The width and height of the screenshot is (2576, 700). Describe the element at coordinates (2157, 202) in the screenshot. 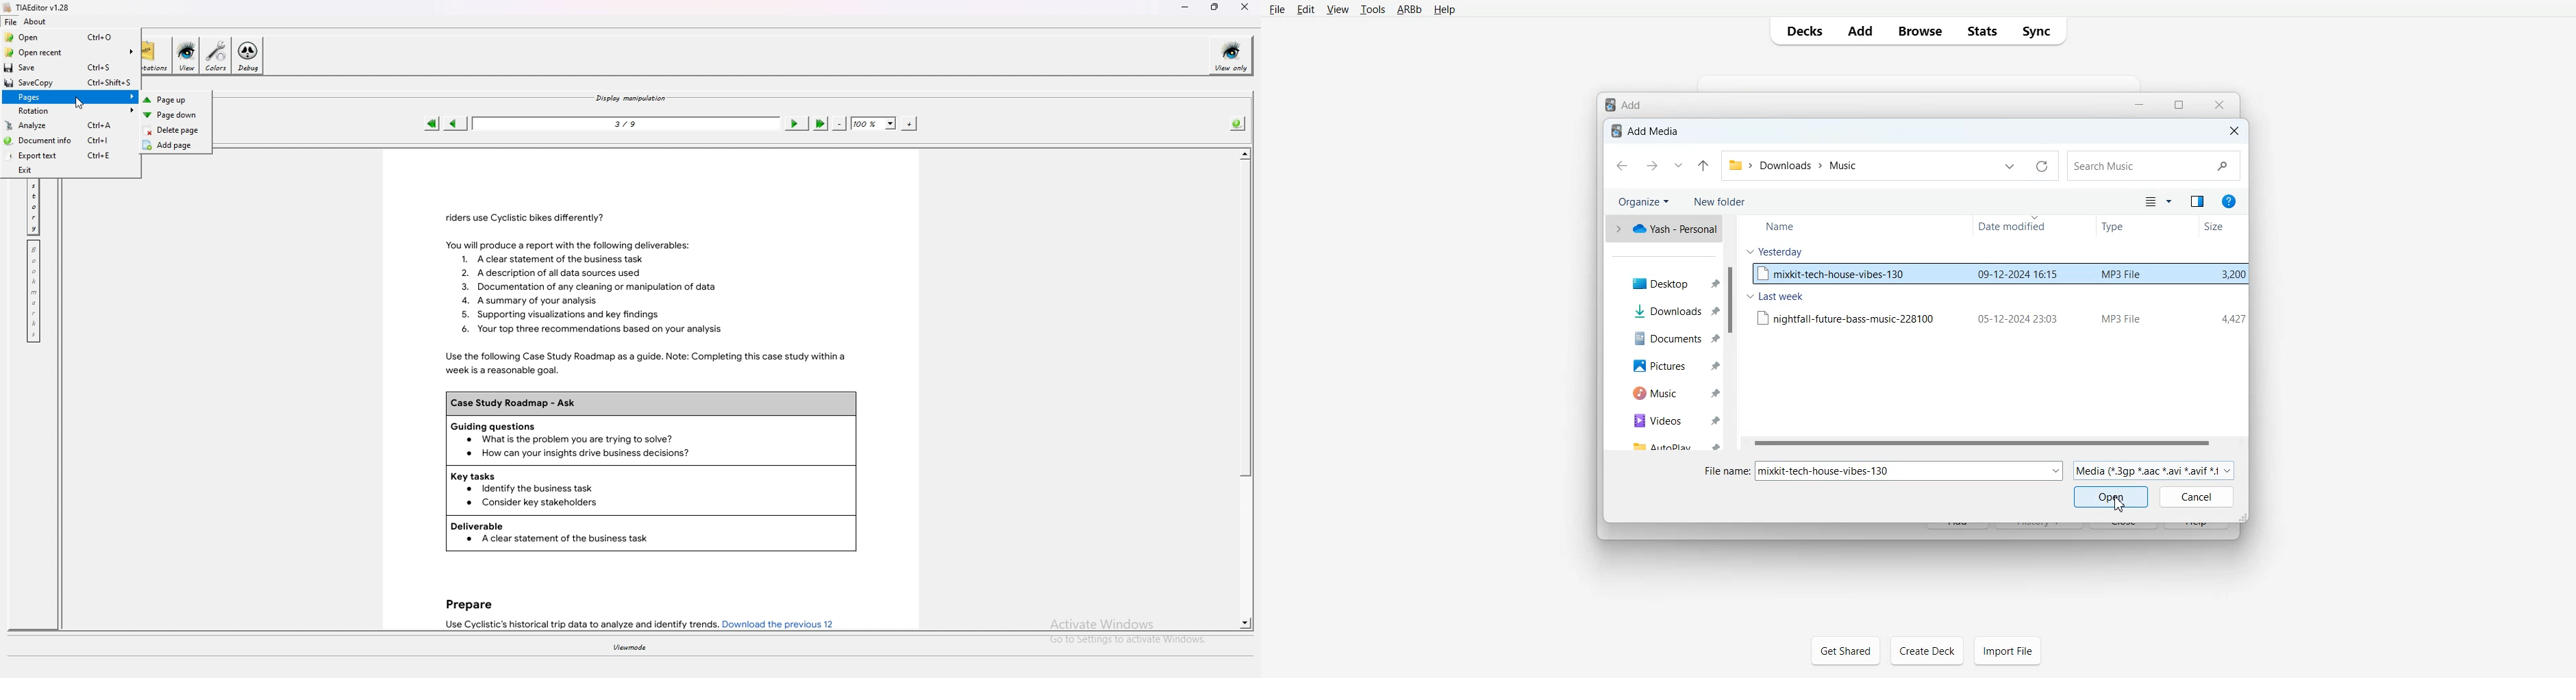

I see `Change of view` at that location.